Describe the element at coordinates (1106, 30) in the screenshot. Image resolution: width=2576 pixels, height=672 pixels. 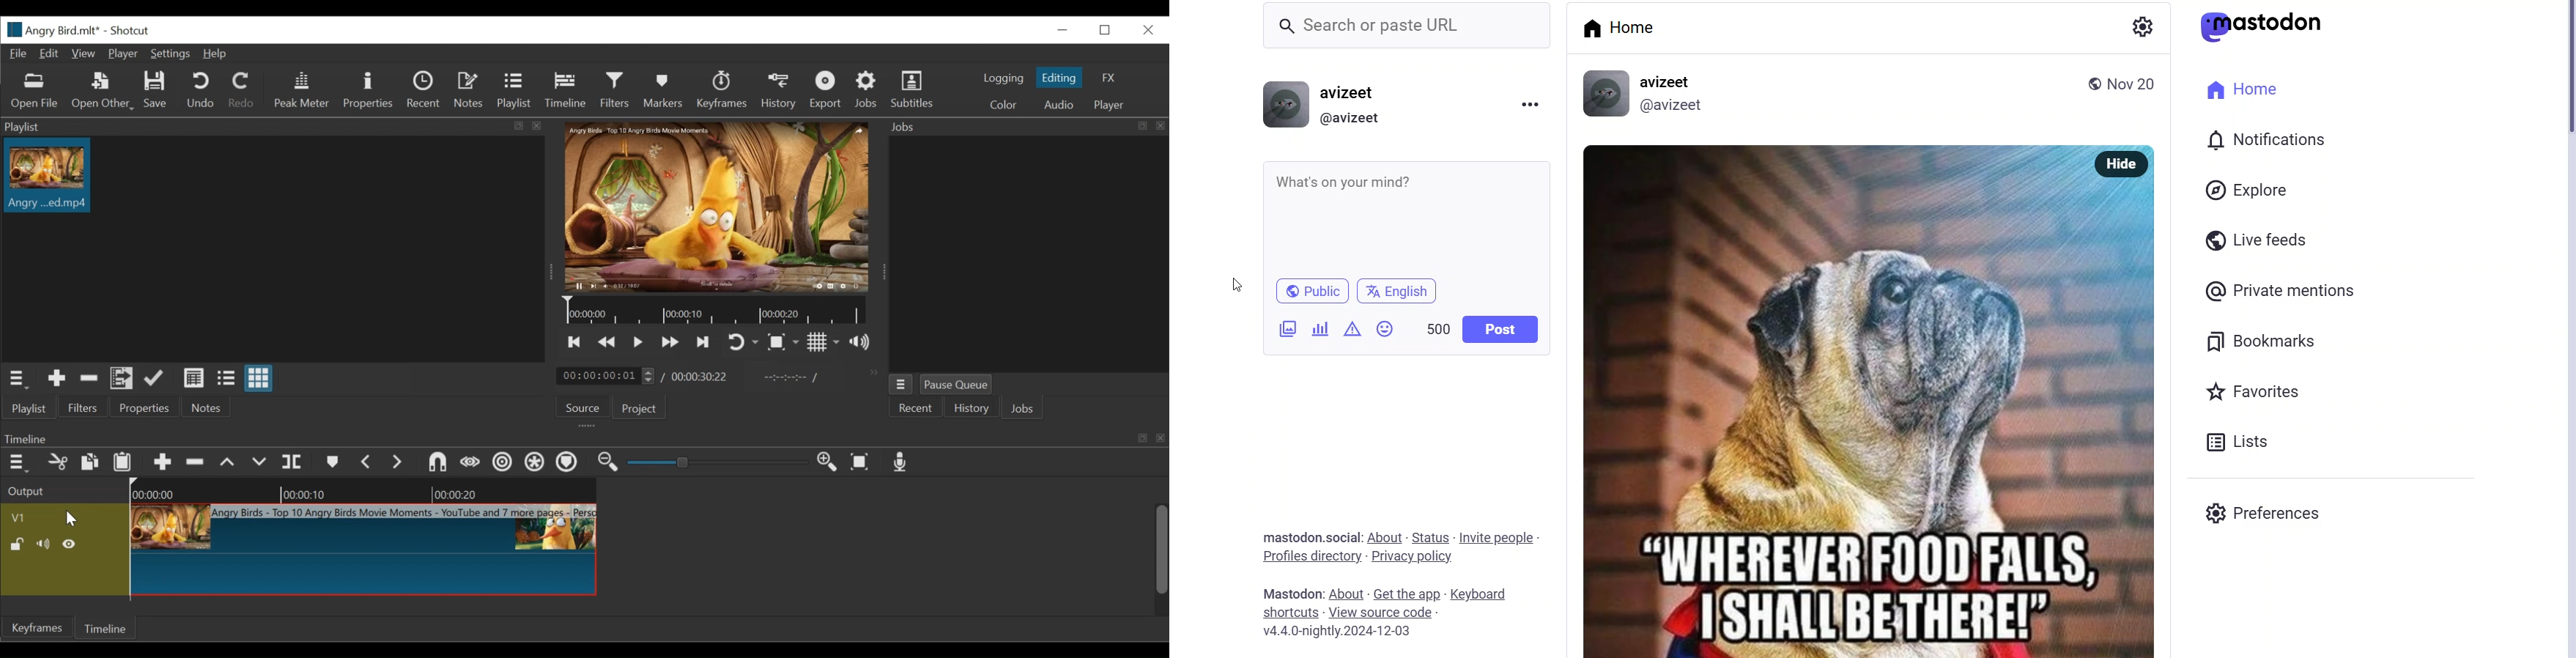
I see `Restore` at that location.